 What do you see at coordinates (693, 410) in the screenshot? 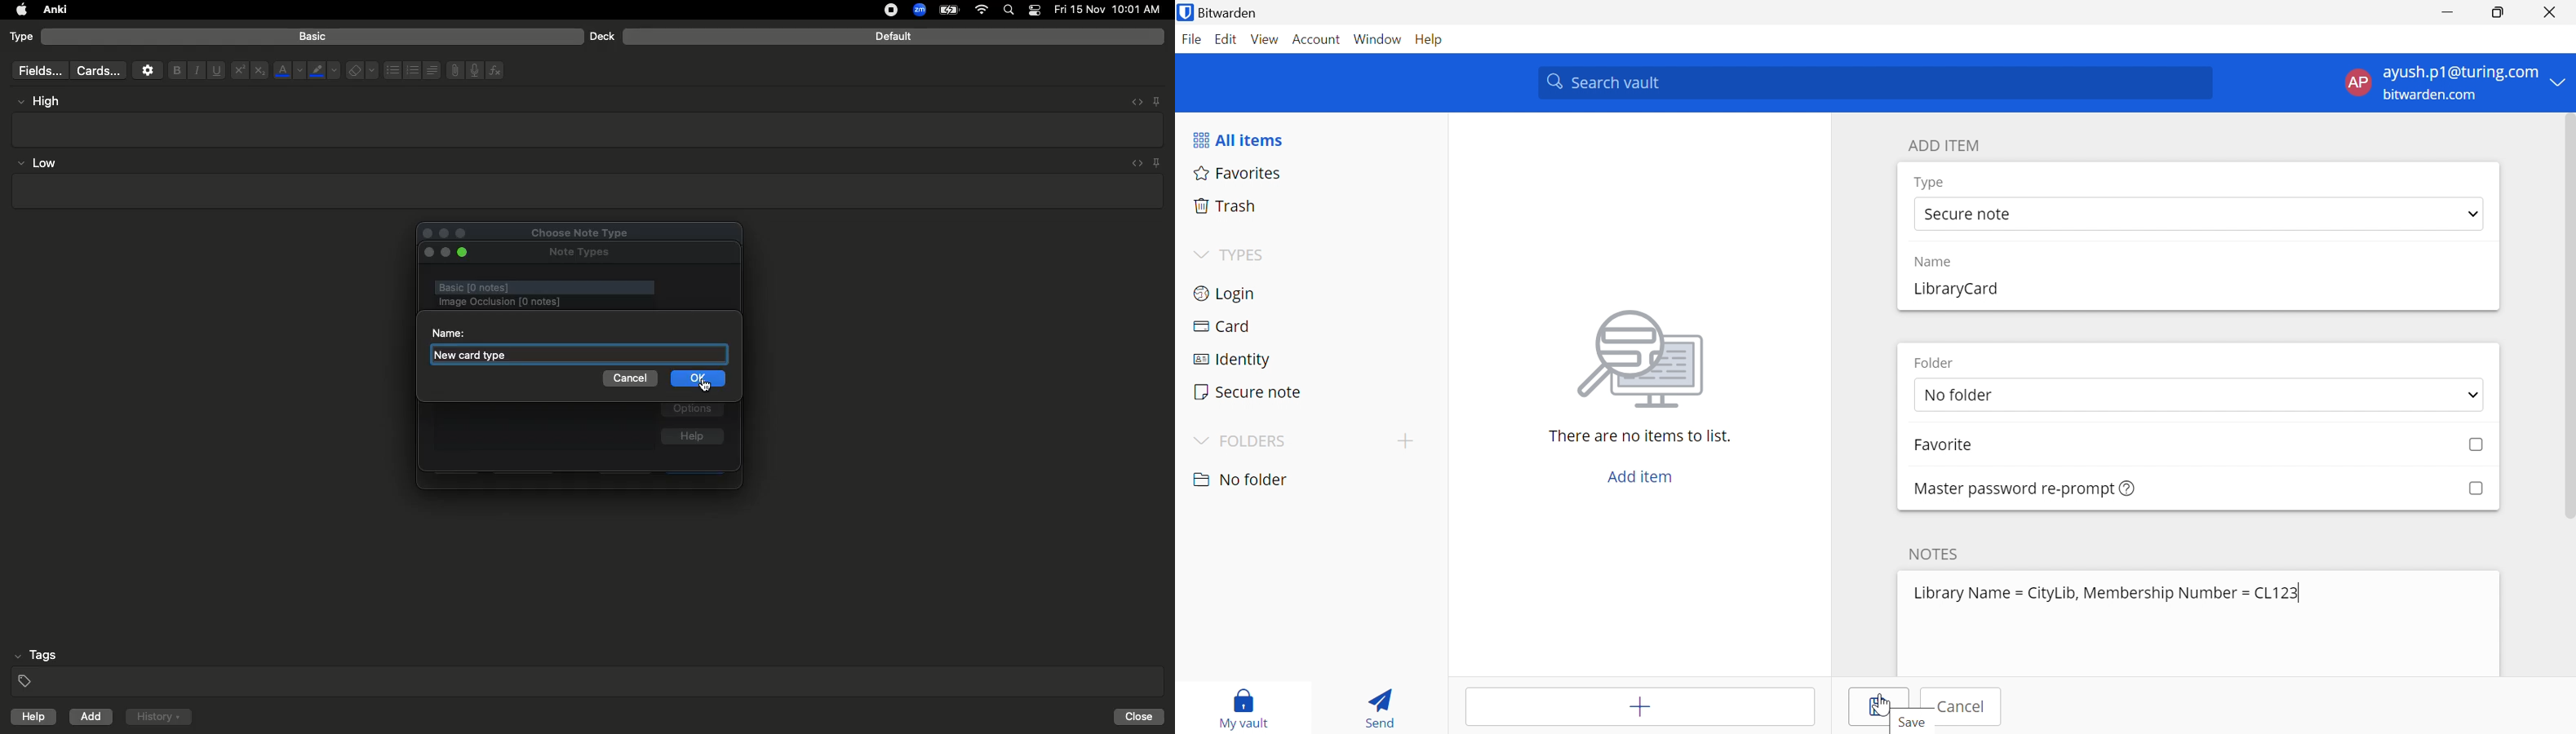
I see `options` at bounding box center [693, 410].